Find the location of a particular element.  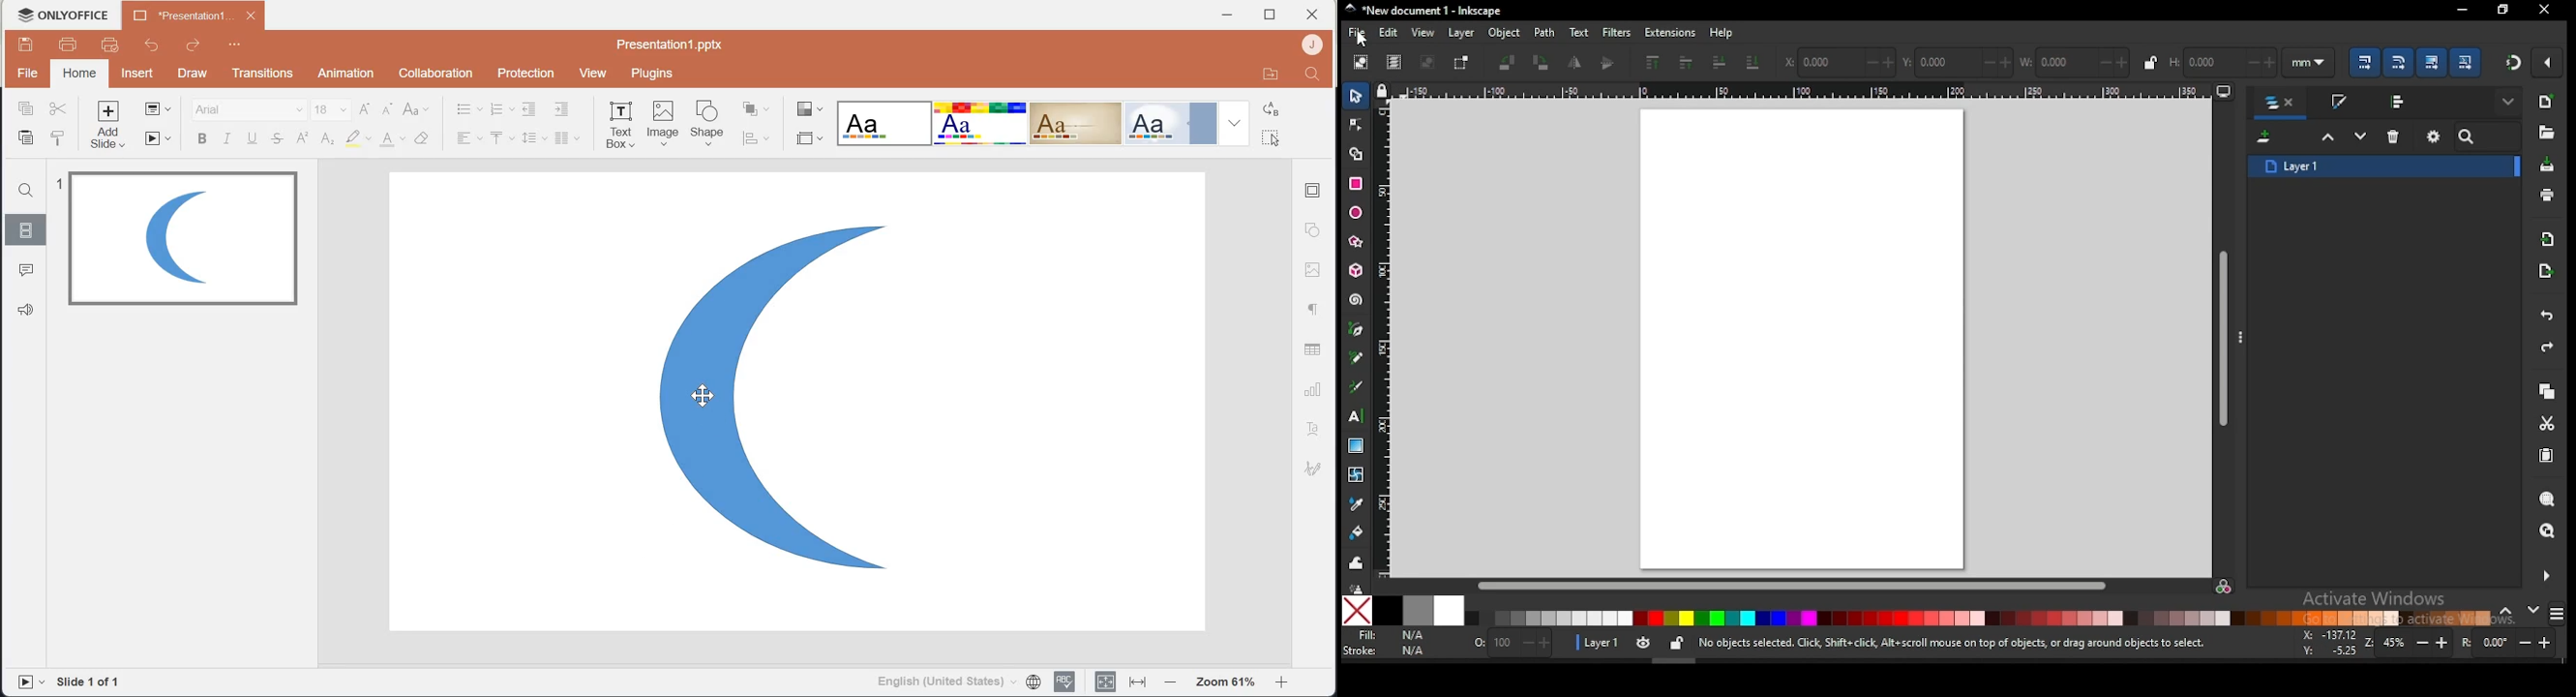

move patterns along with objects is located at coordinates (2465, 61).